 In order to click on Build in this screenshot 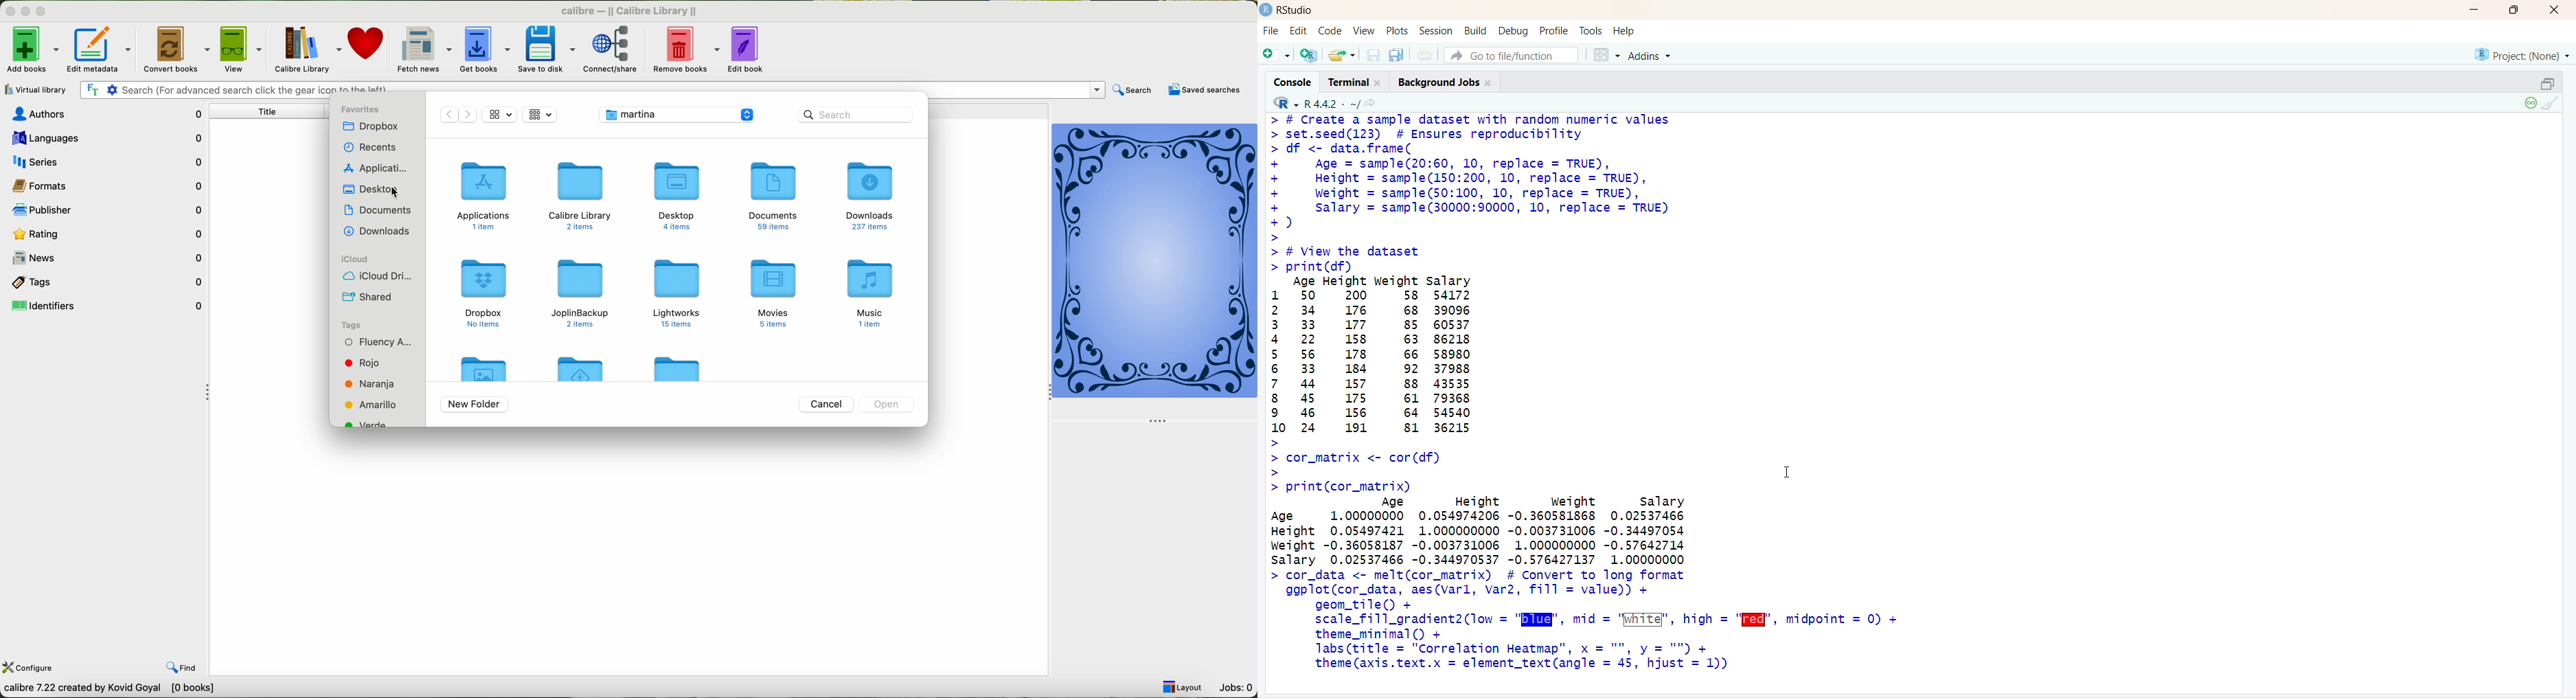, I will do `click(1476, 30)`.